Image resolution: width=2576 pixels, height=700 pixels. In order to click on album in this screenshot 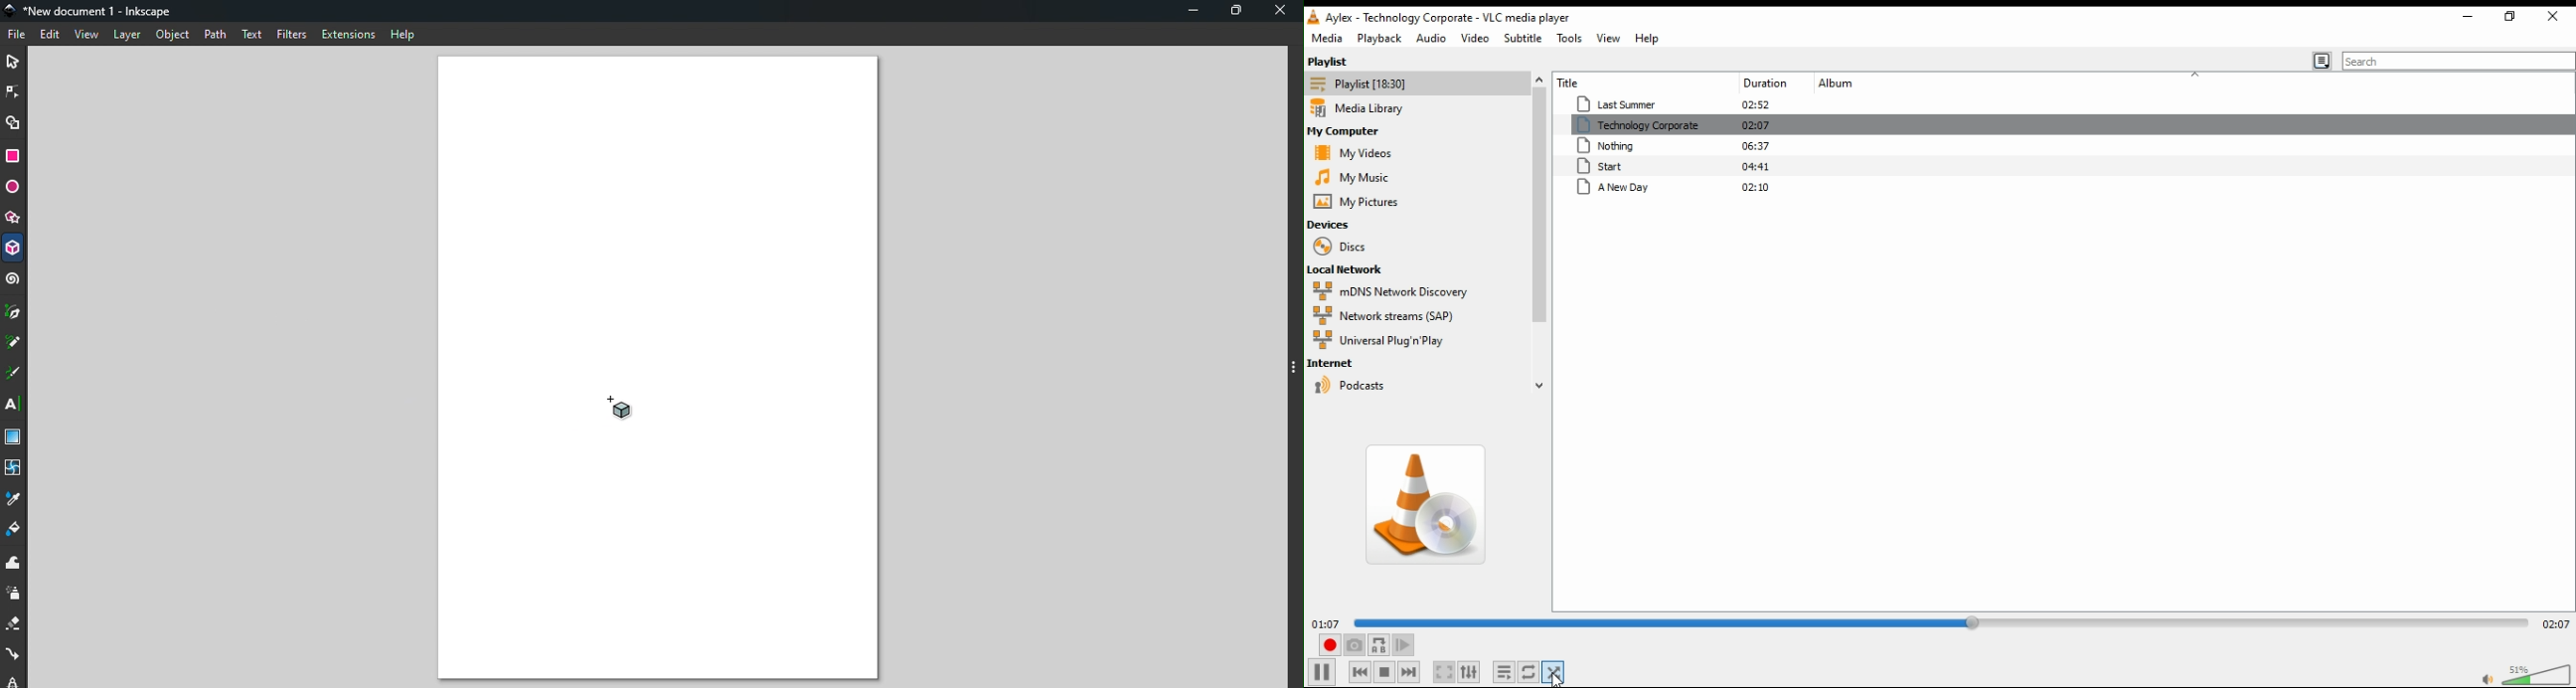, I will do `click(1844, 83)`.